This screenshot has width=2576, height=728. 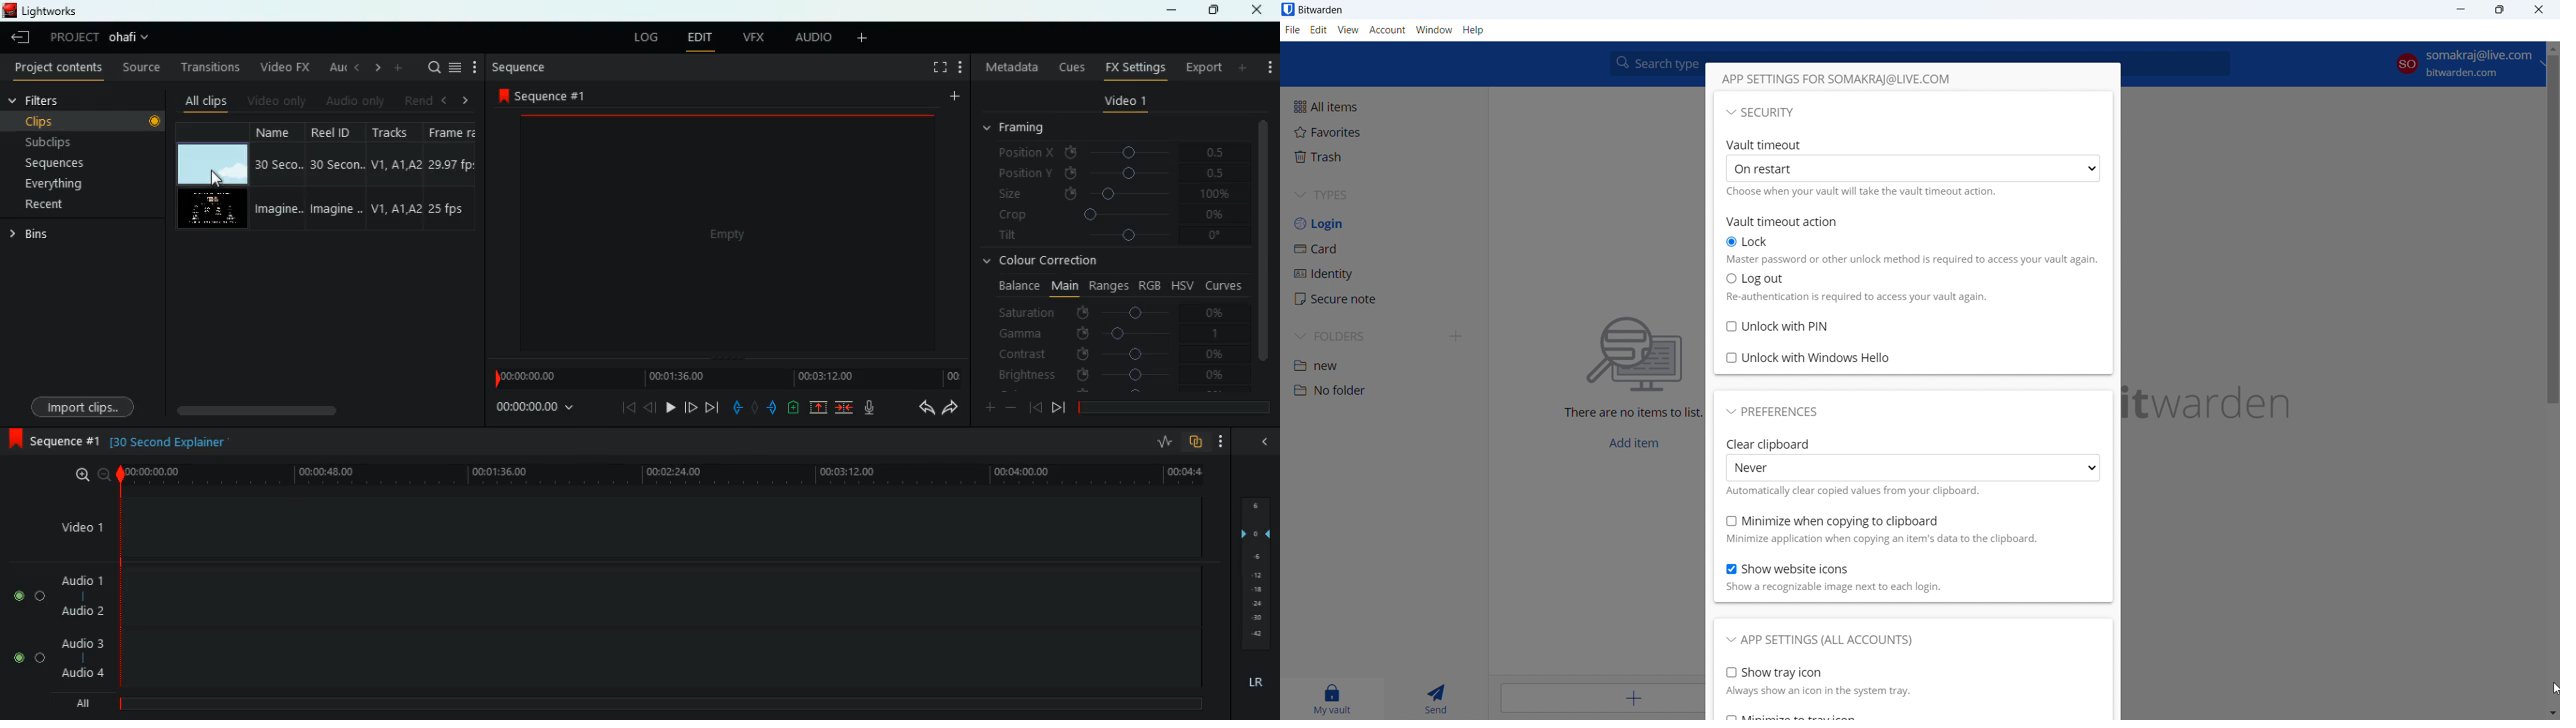 I want to click on more, so click(x=475, y=66).